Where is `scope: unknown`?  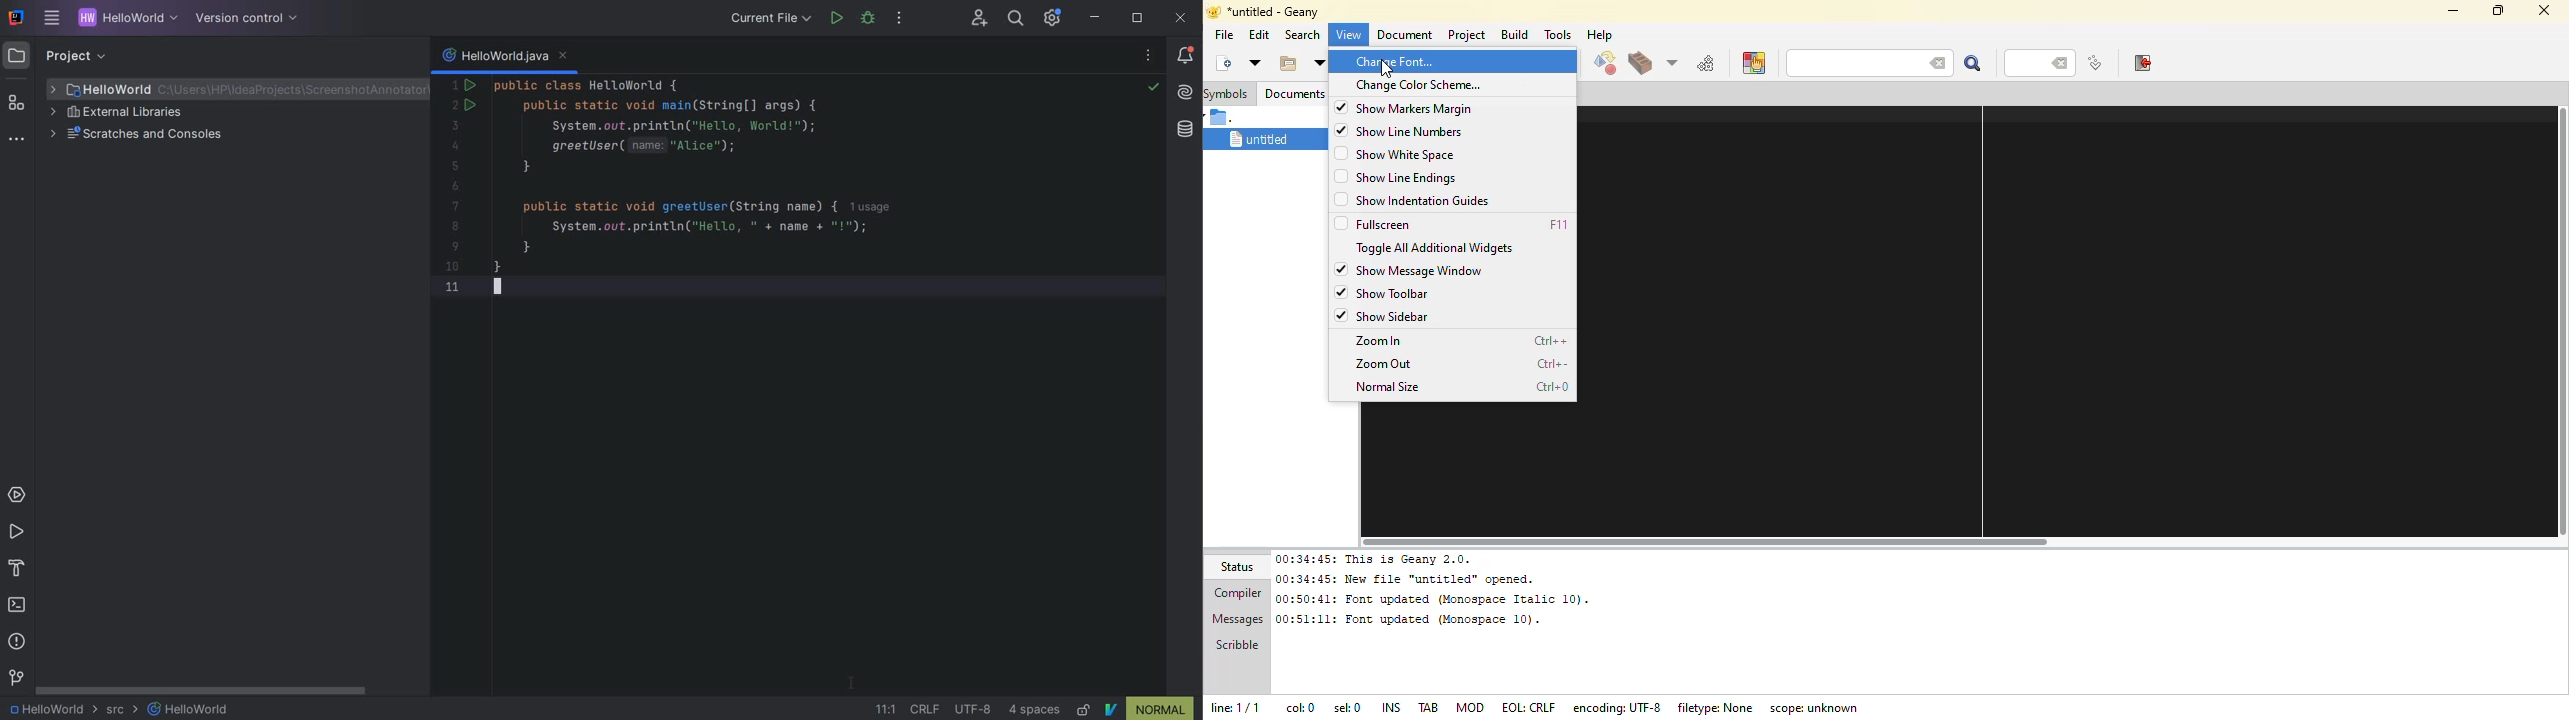 scope: unknown is located at coordinates (1818, 708).